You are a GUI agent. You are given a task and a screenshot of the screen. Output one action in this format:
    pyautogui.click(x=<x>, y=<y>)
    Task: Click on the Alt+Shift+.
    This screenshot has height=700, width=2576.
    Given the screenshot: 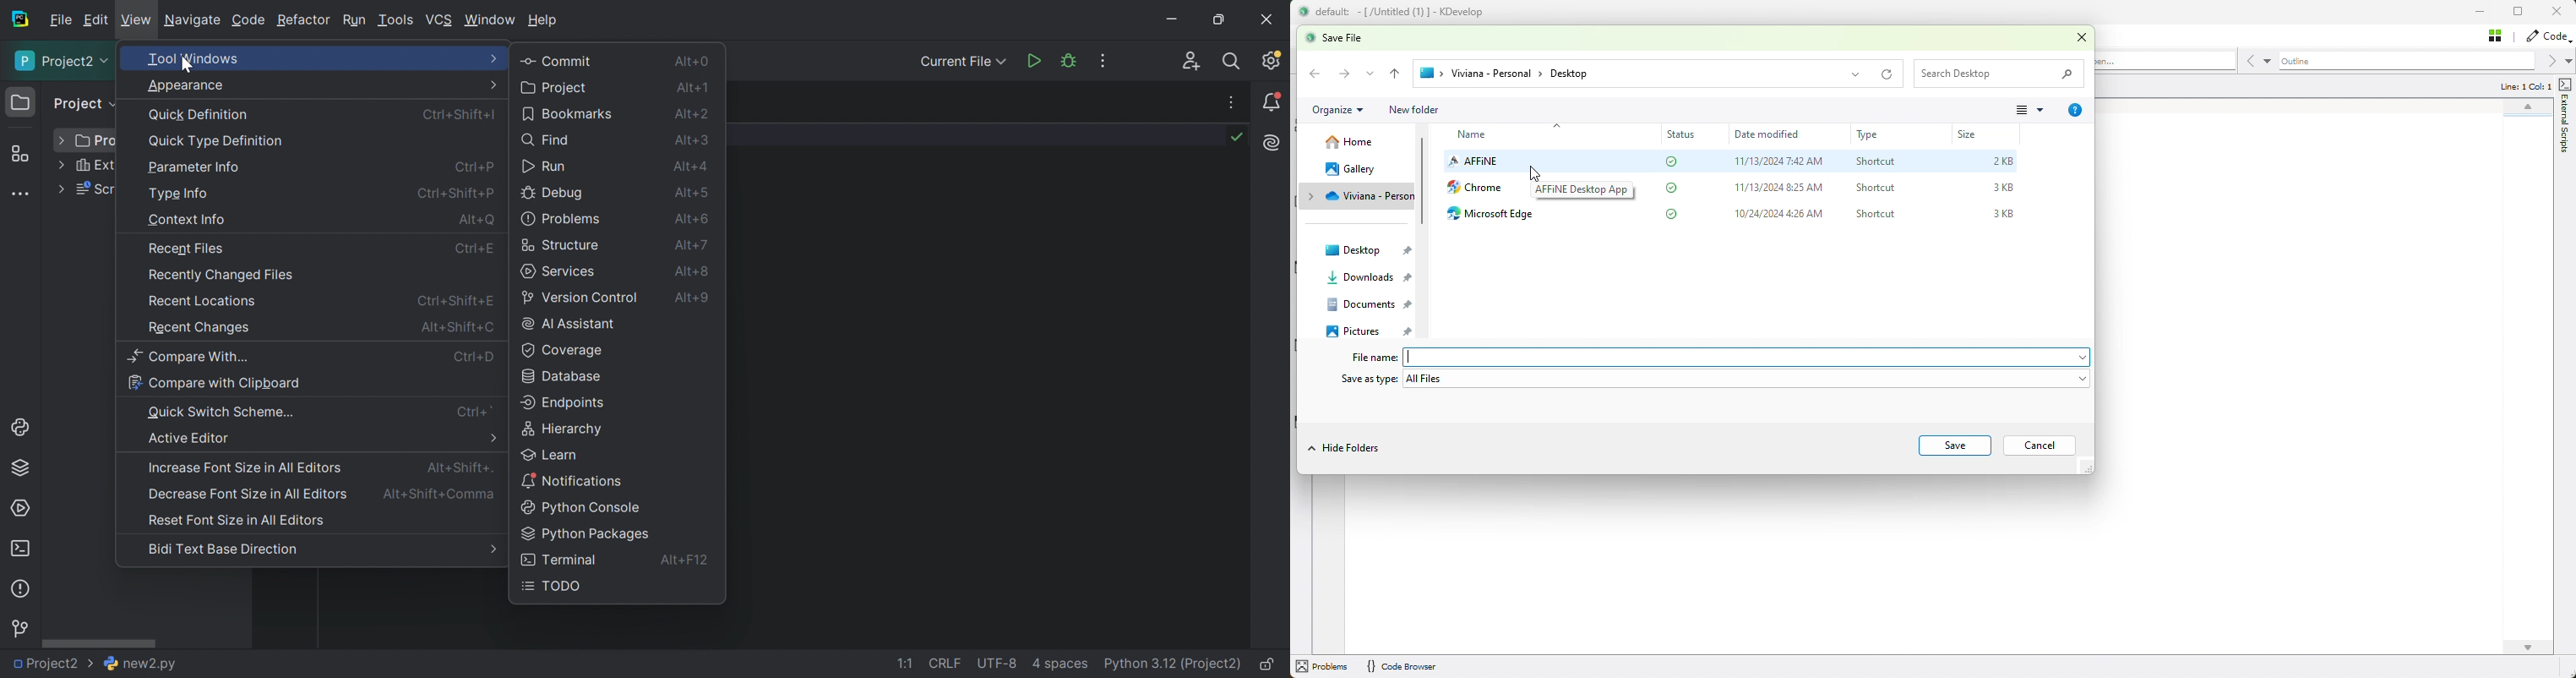 What is the action you would take?
    pyautogui.click(x=458, y=468)
    